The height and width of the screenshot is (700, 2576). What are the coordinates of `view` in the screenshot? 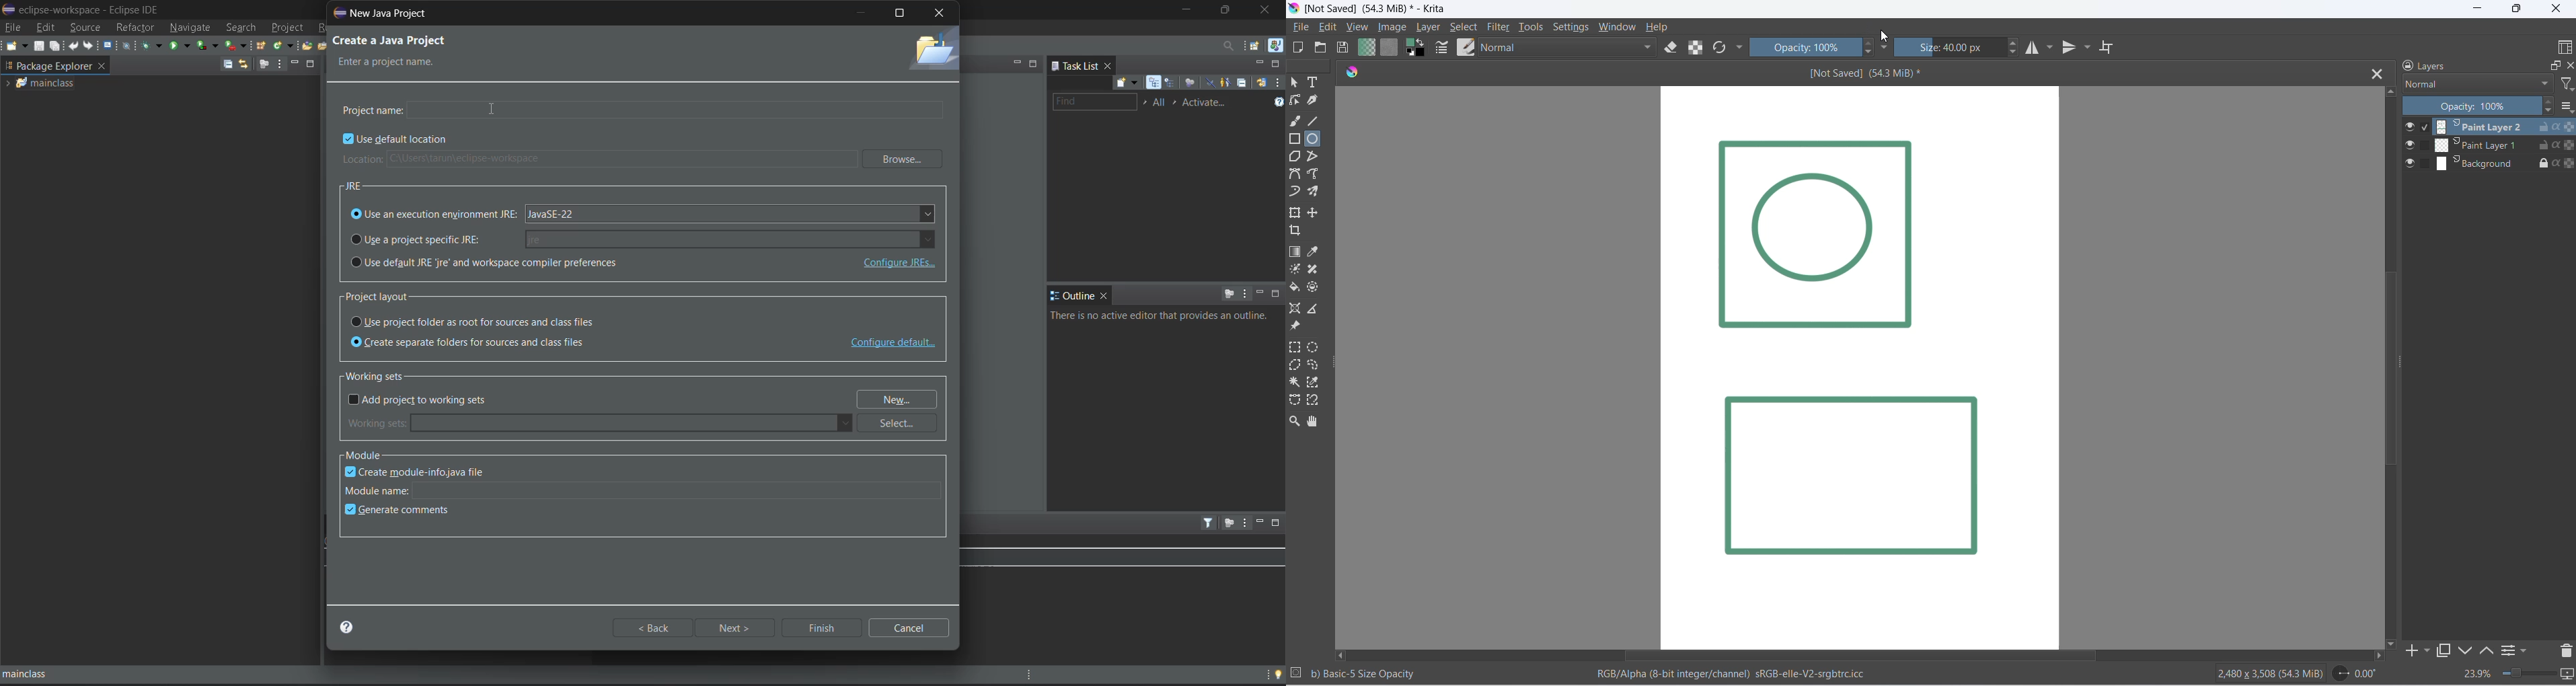 It's located at (1357, 28).